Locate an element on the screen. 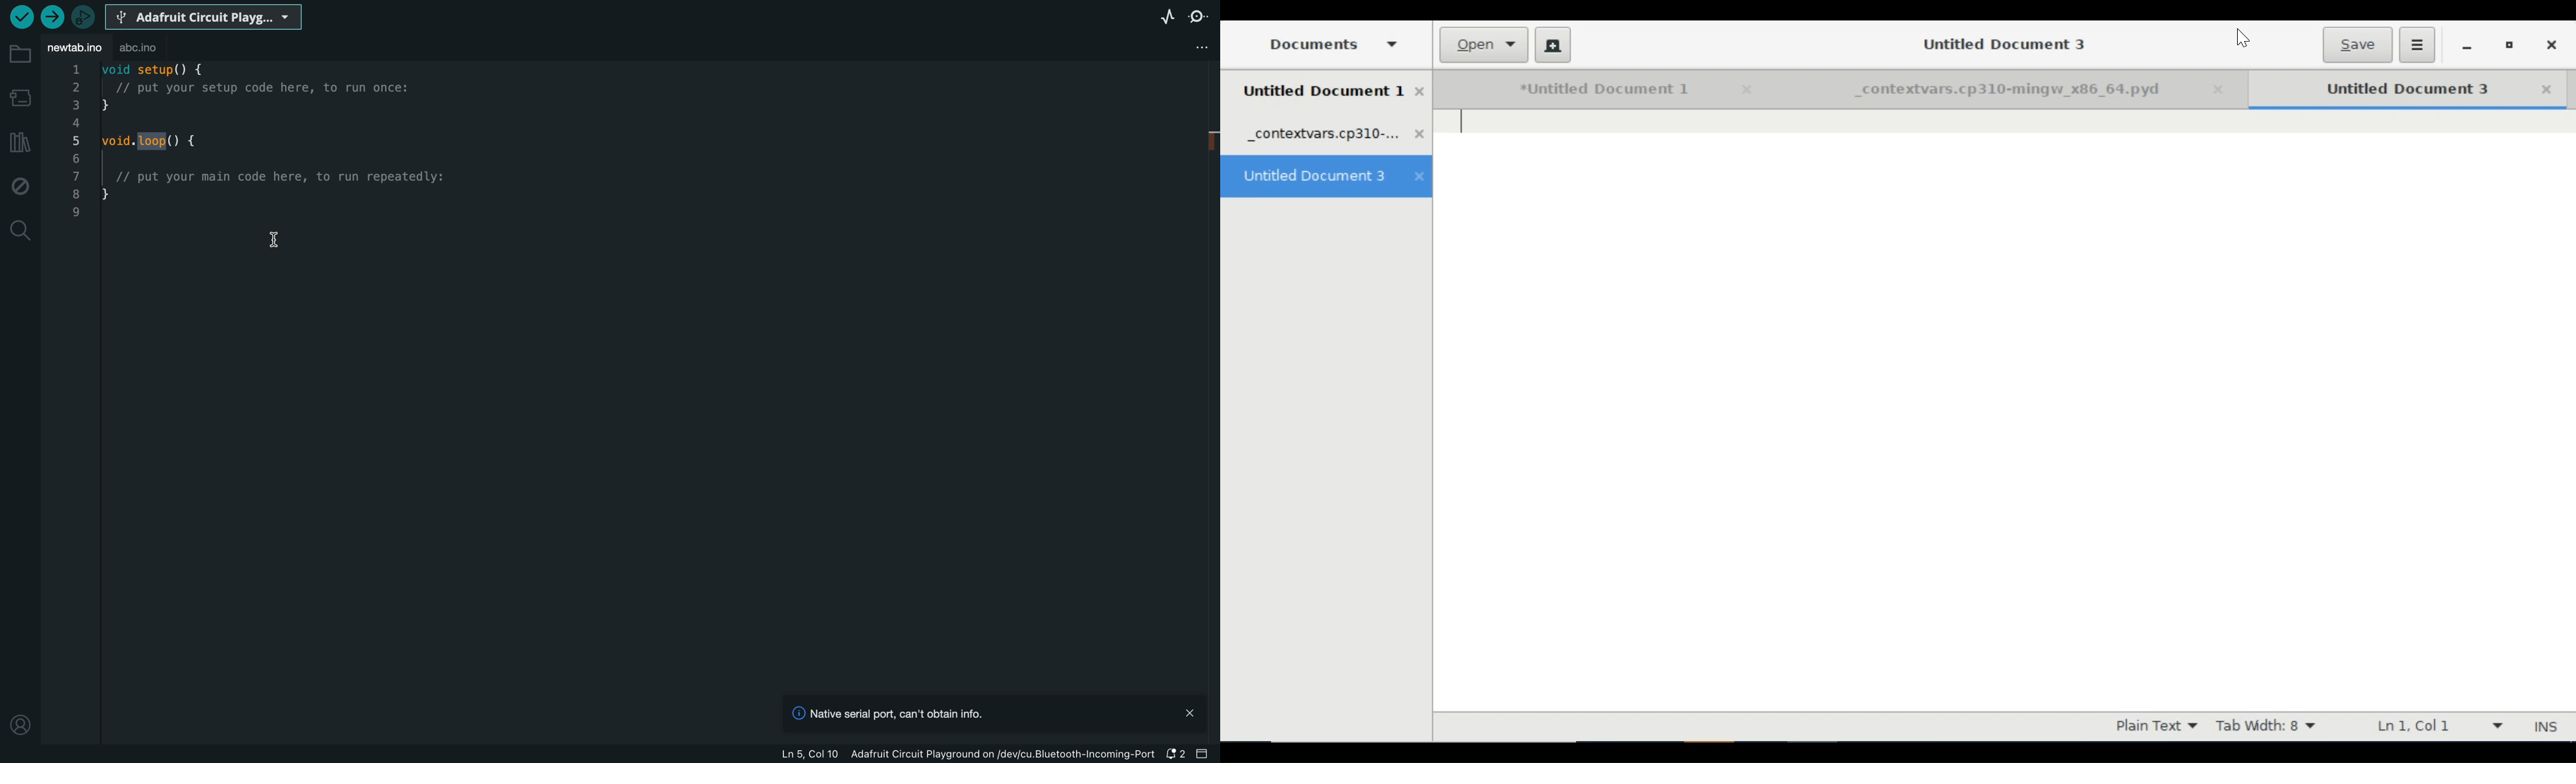  Untitled Document Tab is located at coordinates (2389, 89).